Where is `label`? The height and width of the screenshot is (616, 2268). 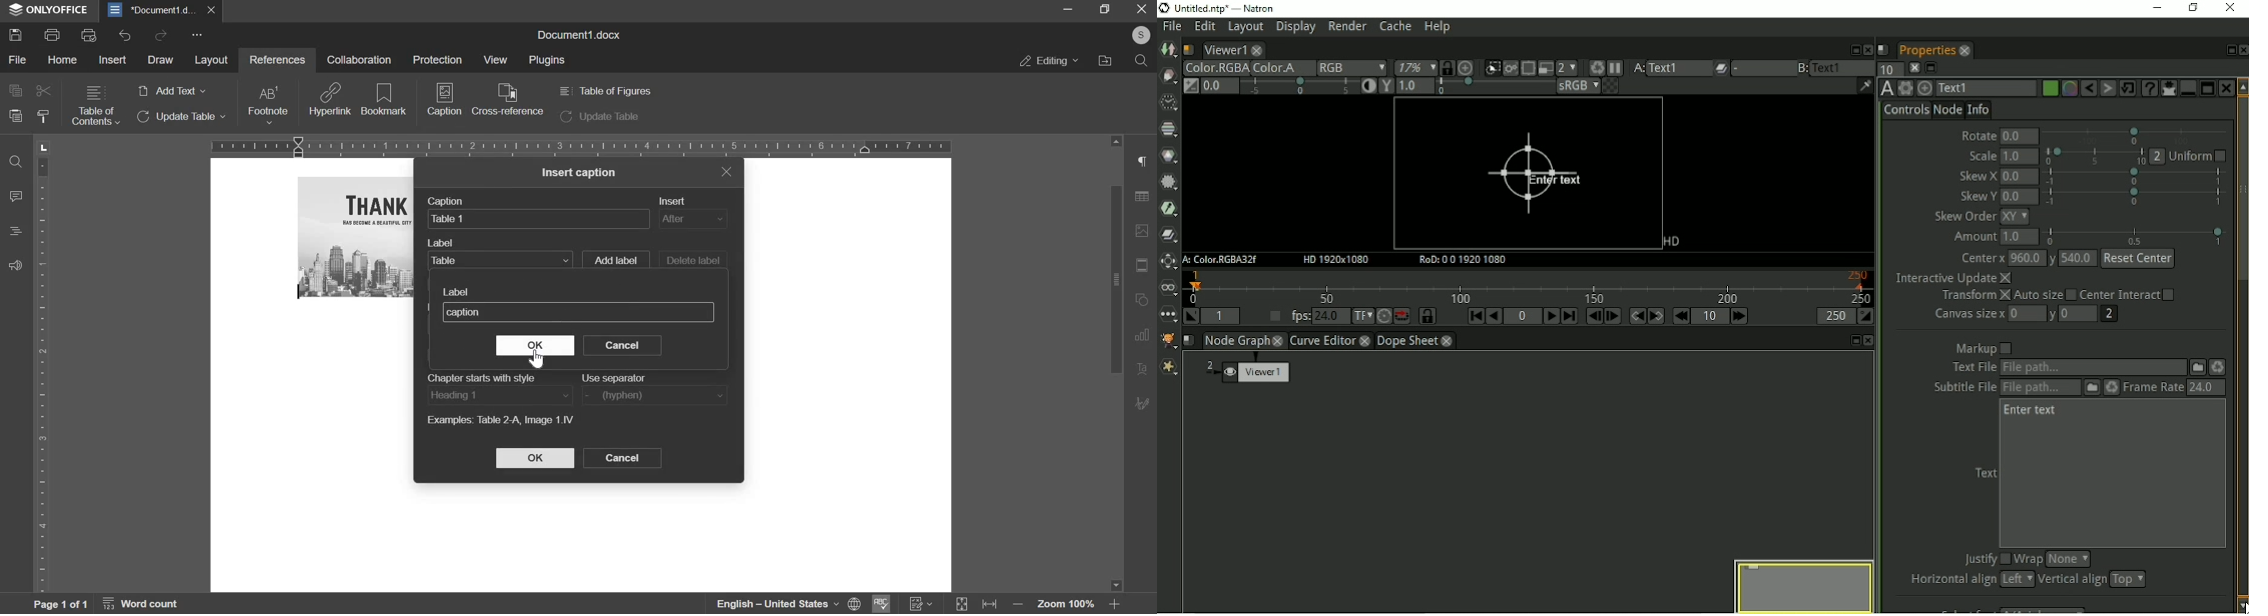 label is located at coordinates (579, 311).